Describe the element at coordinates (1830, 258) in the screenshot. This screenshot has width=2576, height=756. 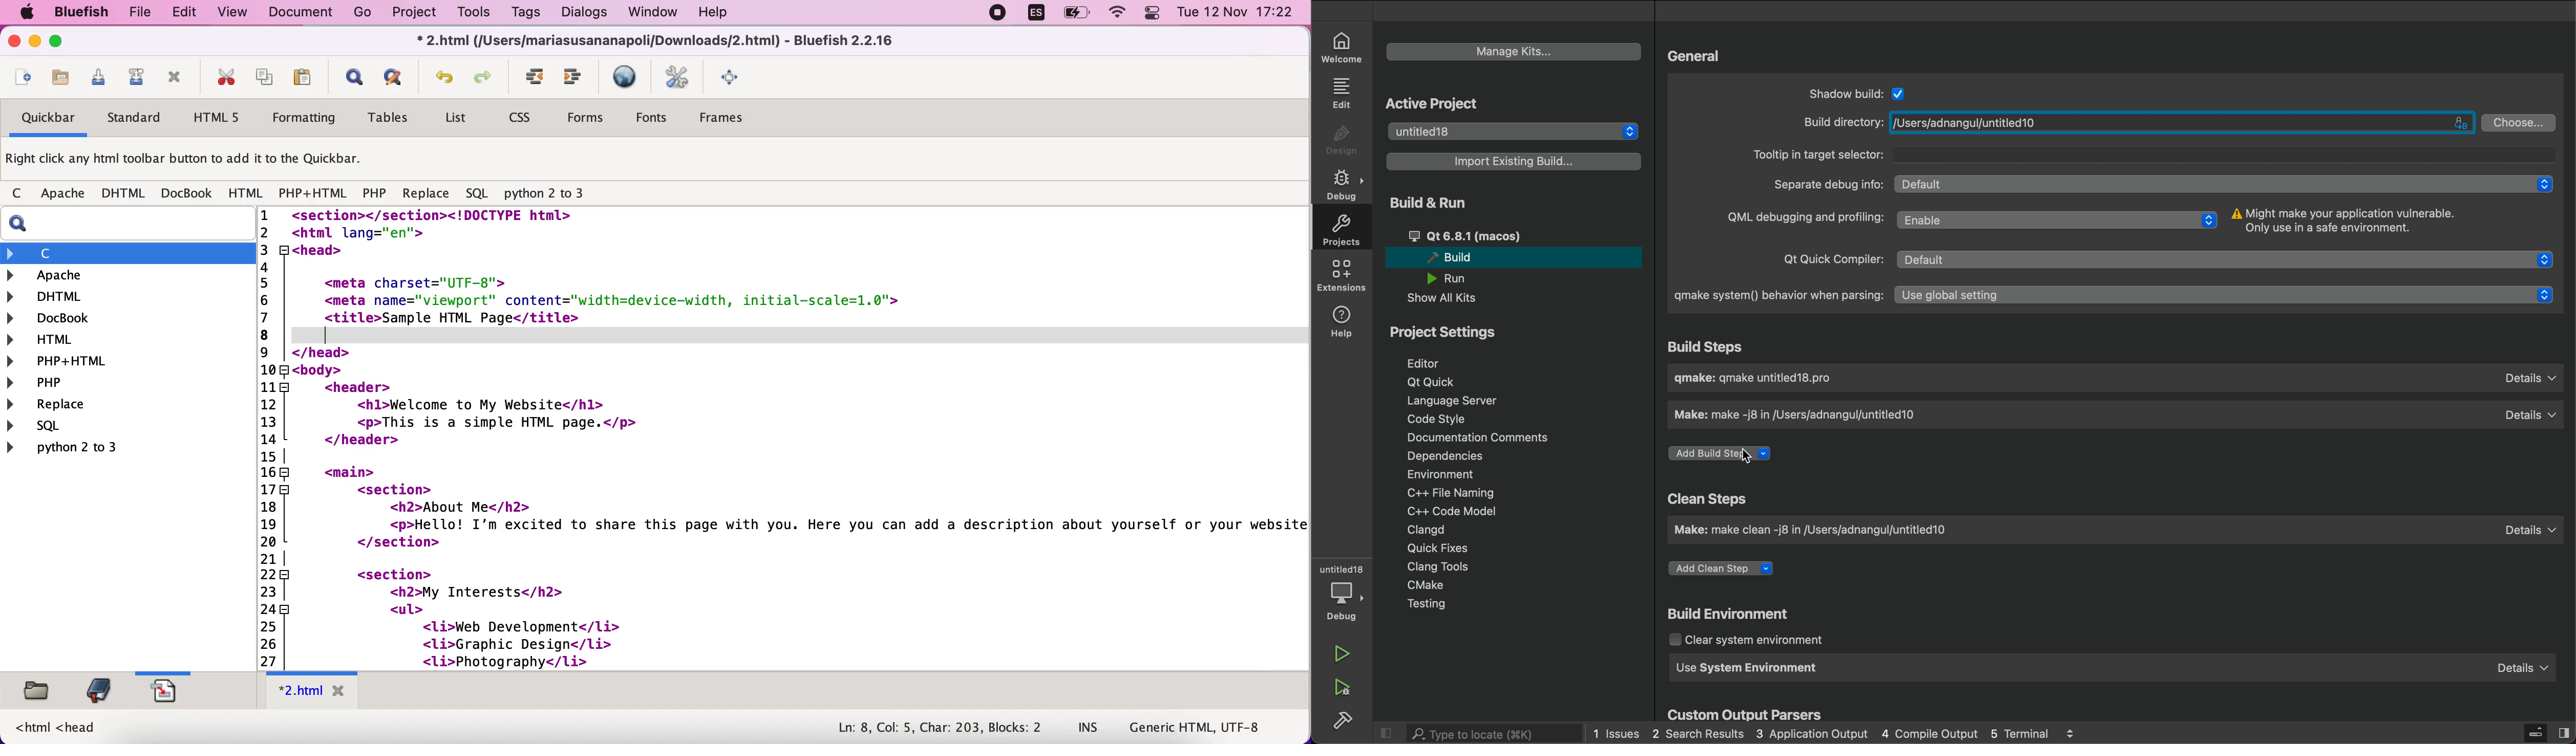
I see `Qt Quick Compiler:` at that location.